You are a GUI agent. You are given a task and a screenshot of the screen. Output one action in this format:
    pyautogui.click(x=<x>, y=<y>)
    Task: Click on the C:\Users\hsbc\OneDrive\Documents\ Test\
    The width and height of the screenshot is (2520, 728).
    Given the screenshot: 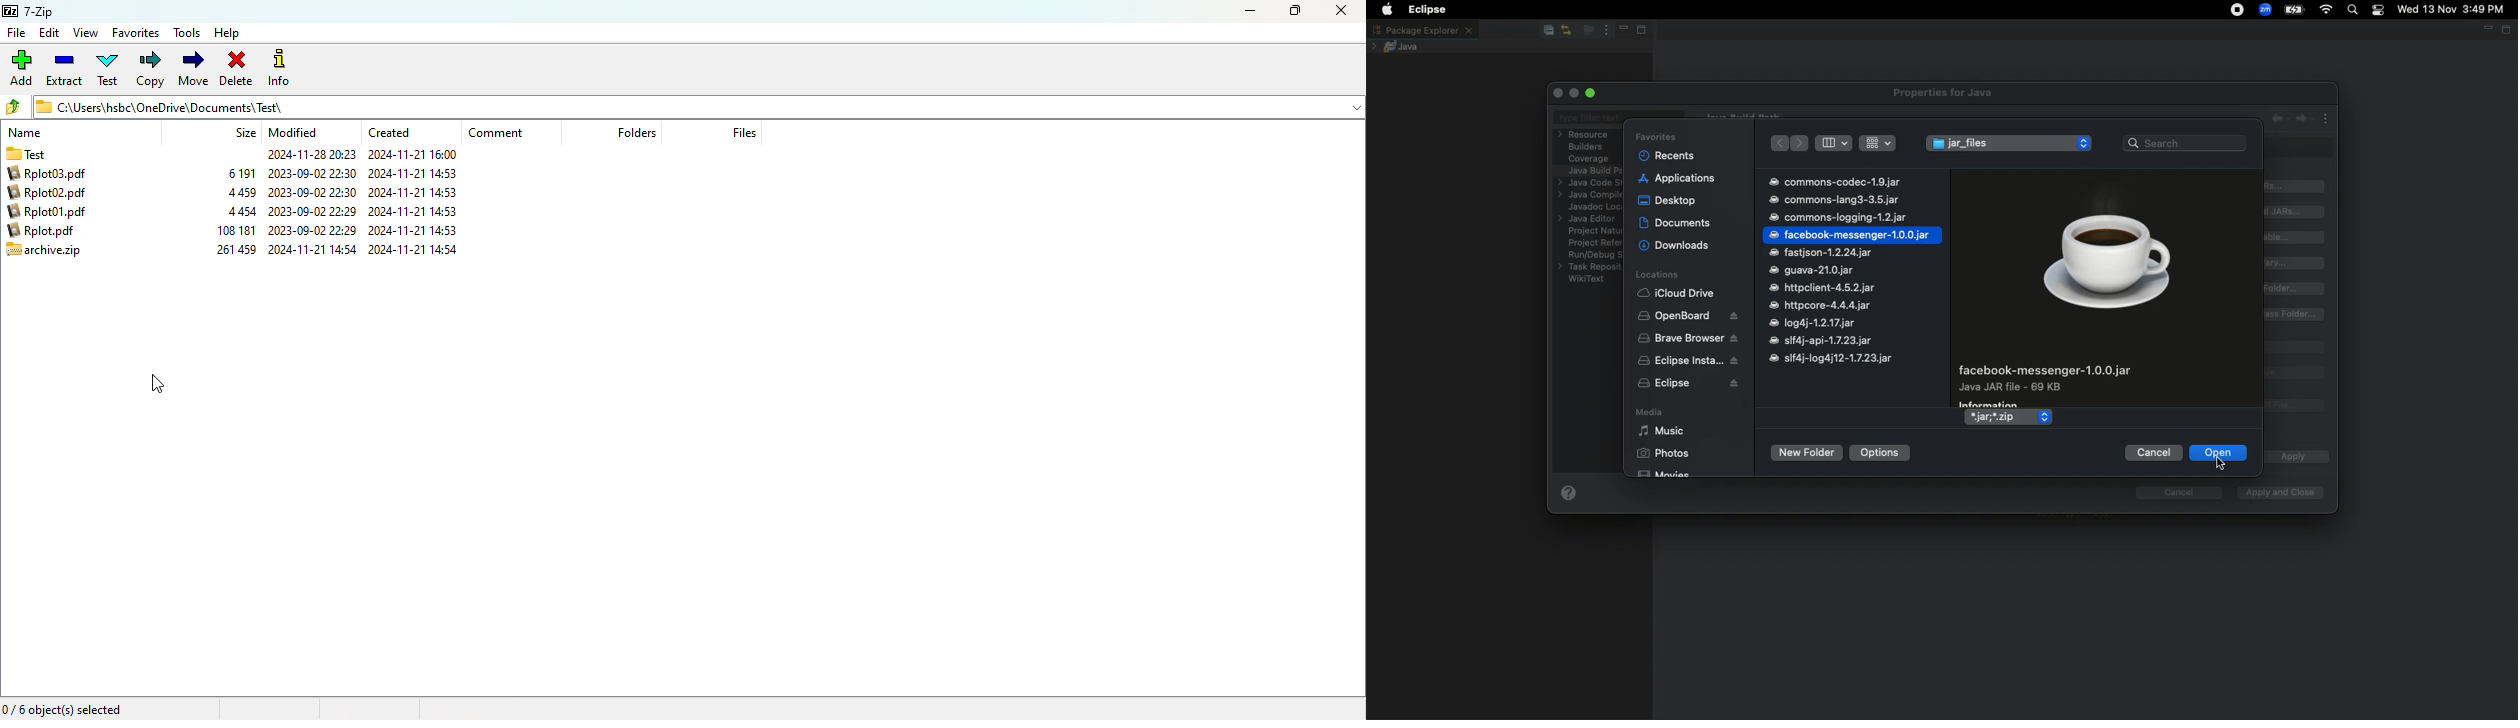 What is the action you would take?
    pyautogui.click(x=682, y=107)
    